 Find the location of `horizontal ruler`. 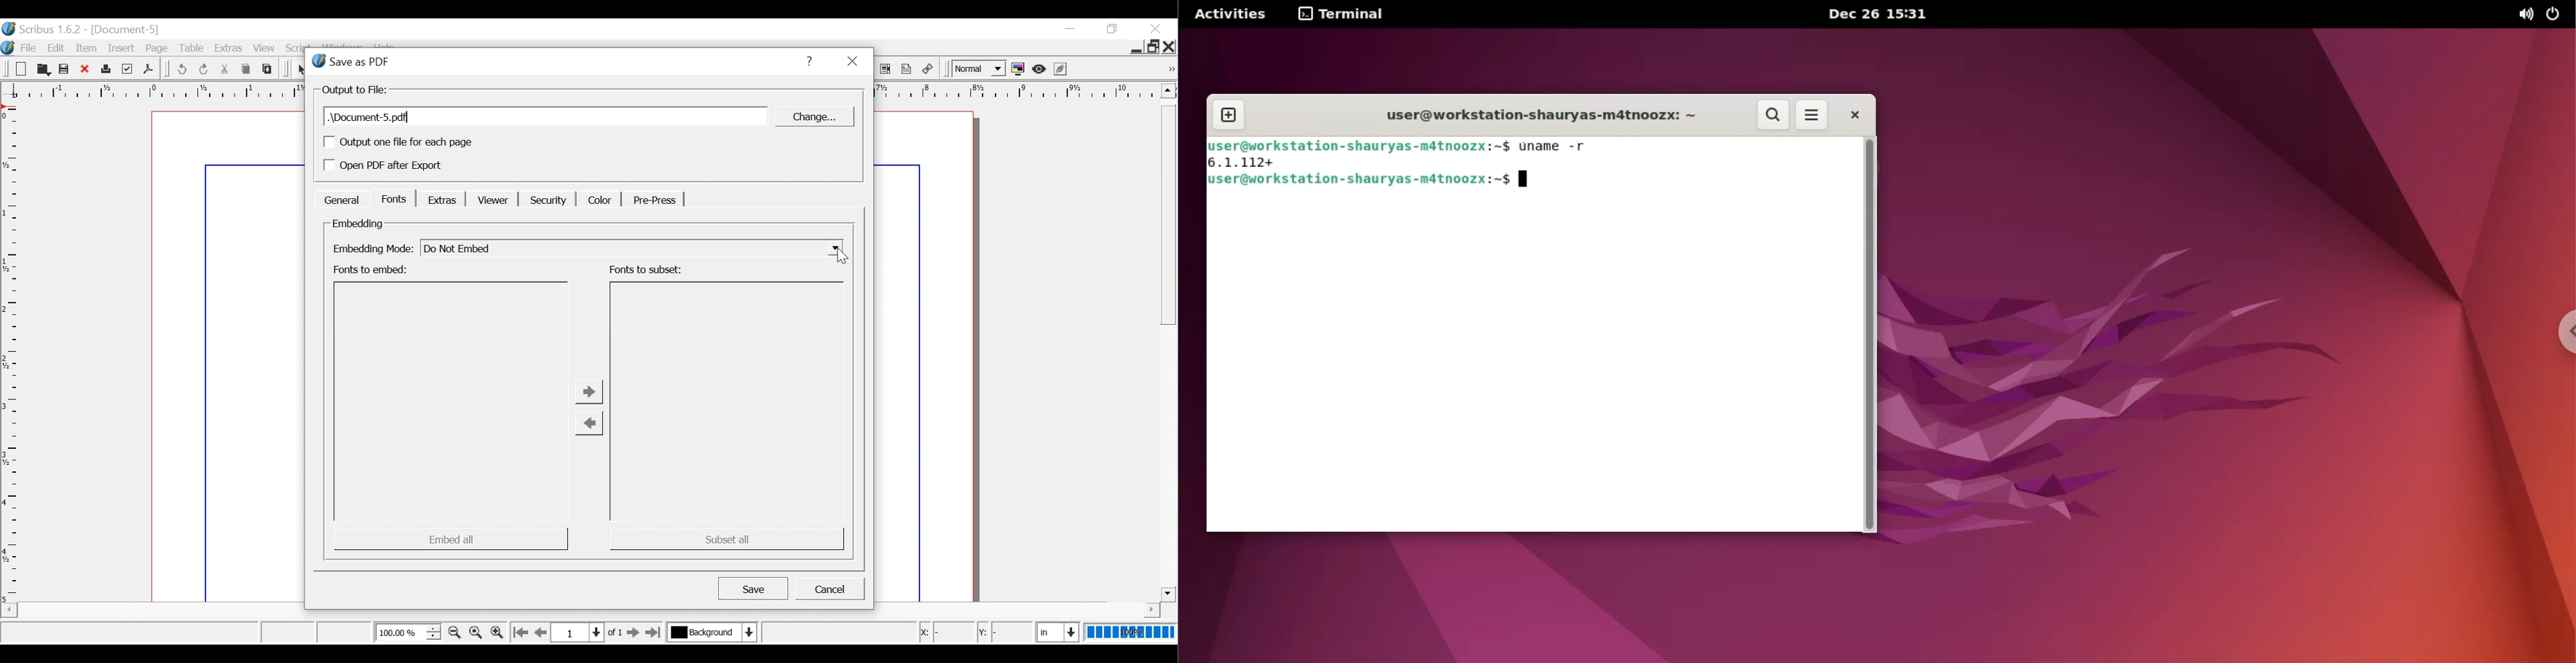

horizontal ruler is located at coordinates (1017, 92).